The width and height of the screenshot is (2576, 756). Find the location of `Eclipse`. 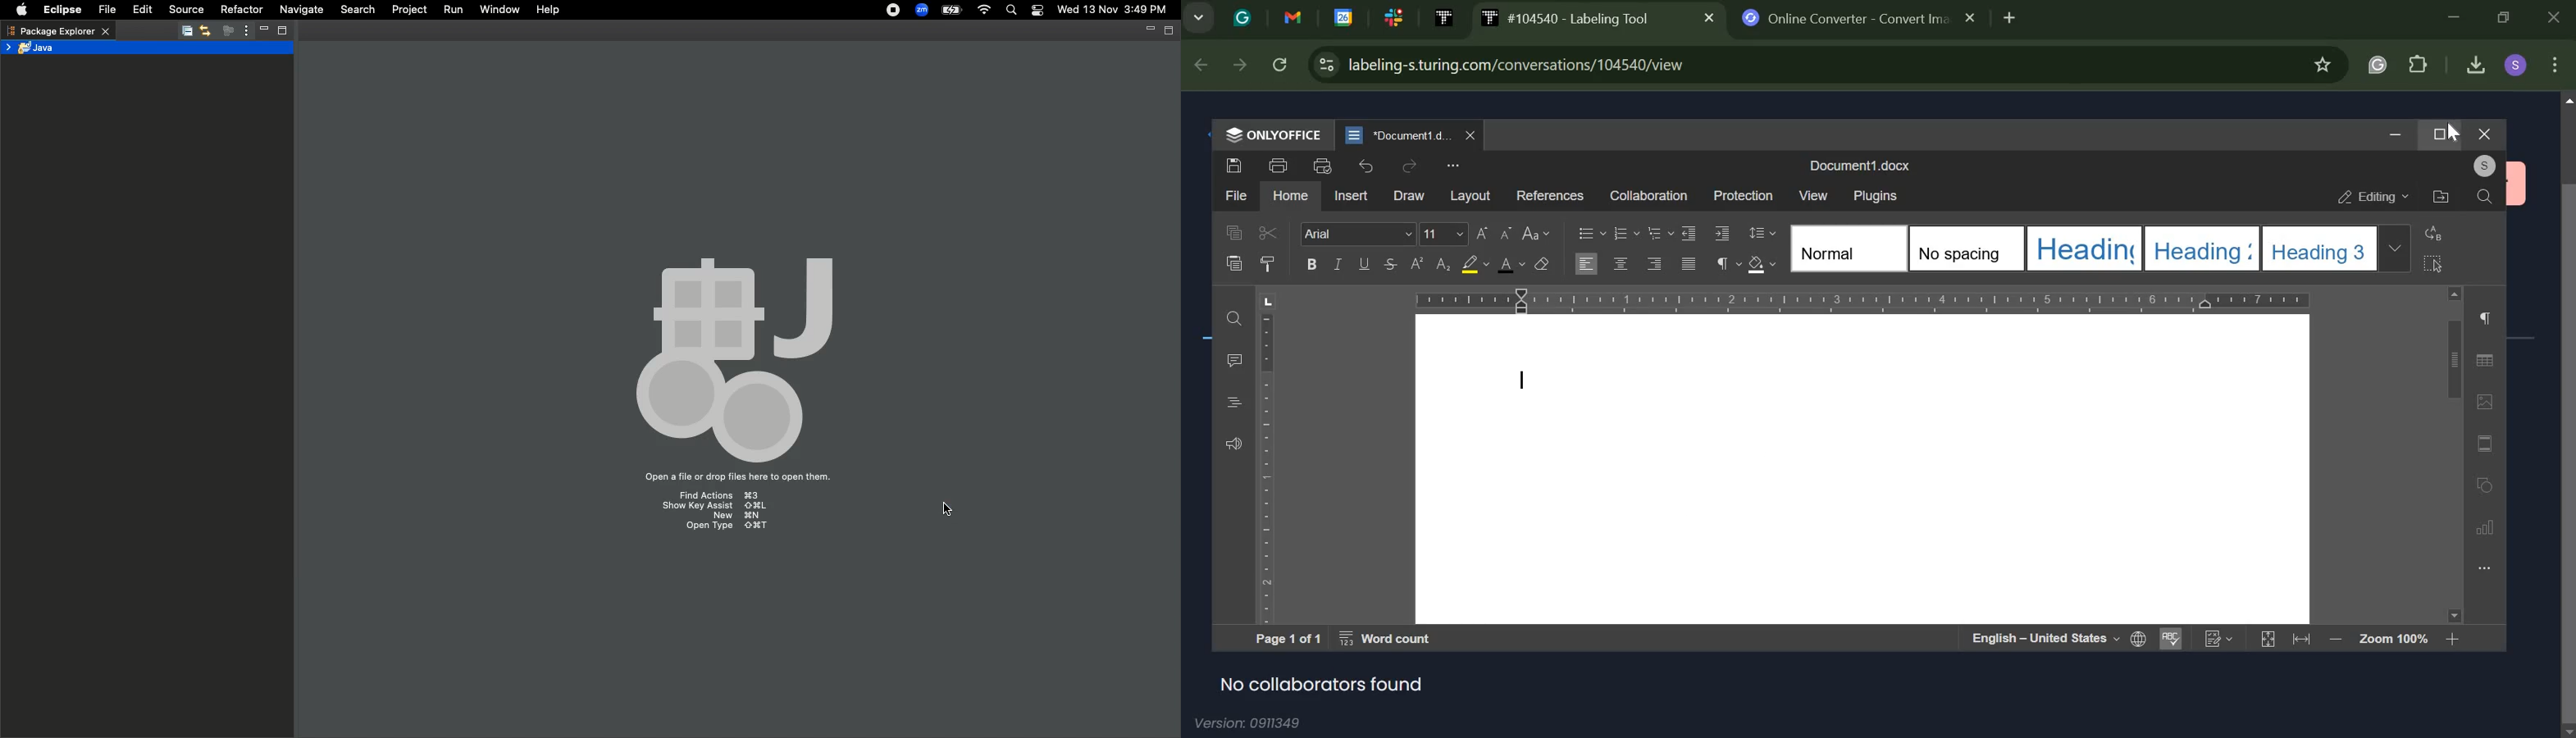

Eclipse is located at coordinates (59, 10).